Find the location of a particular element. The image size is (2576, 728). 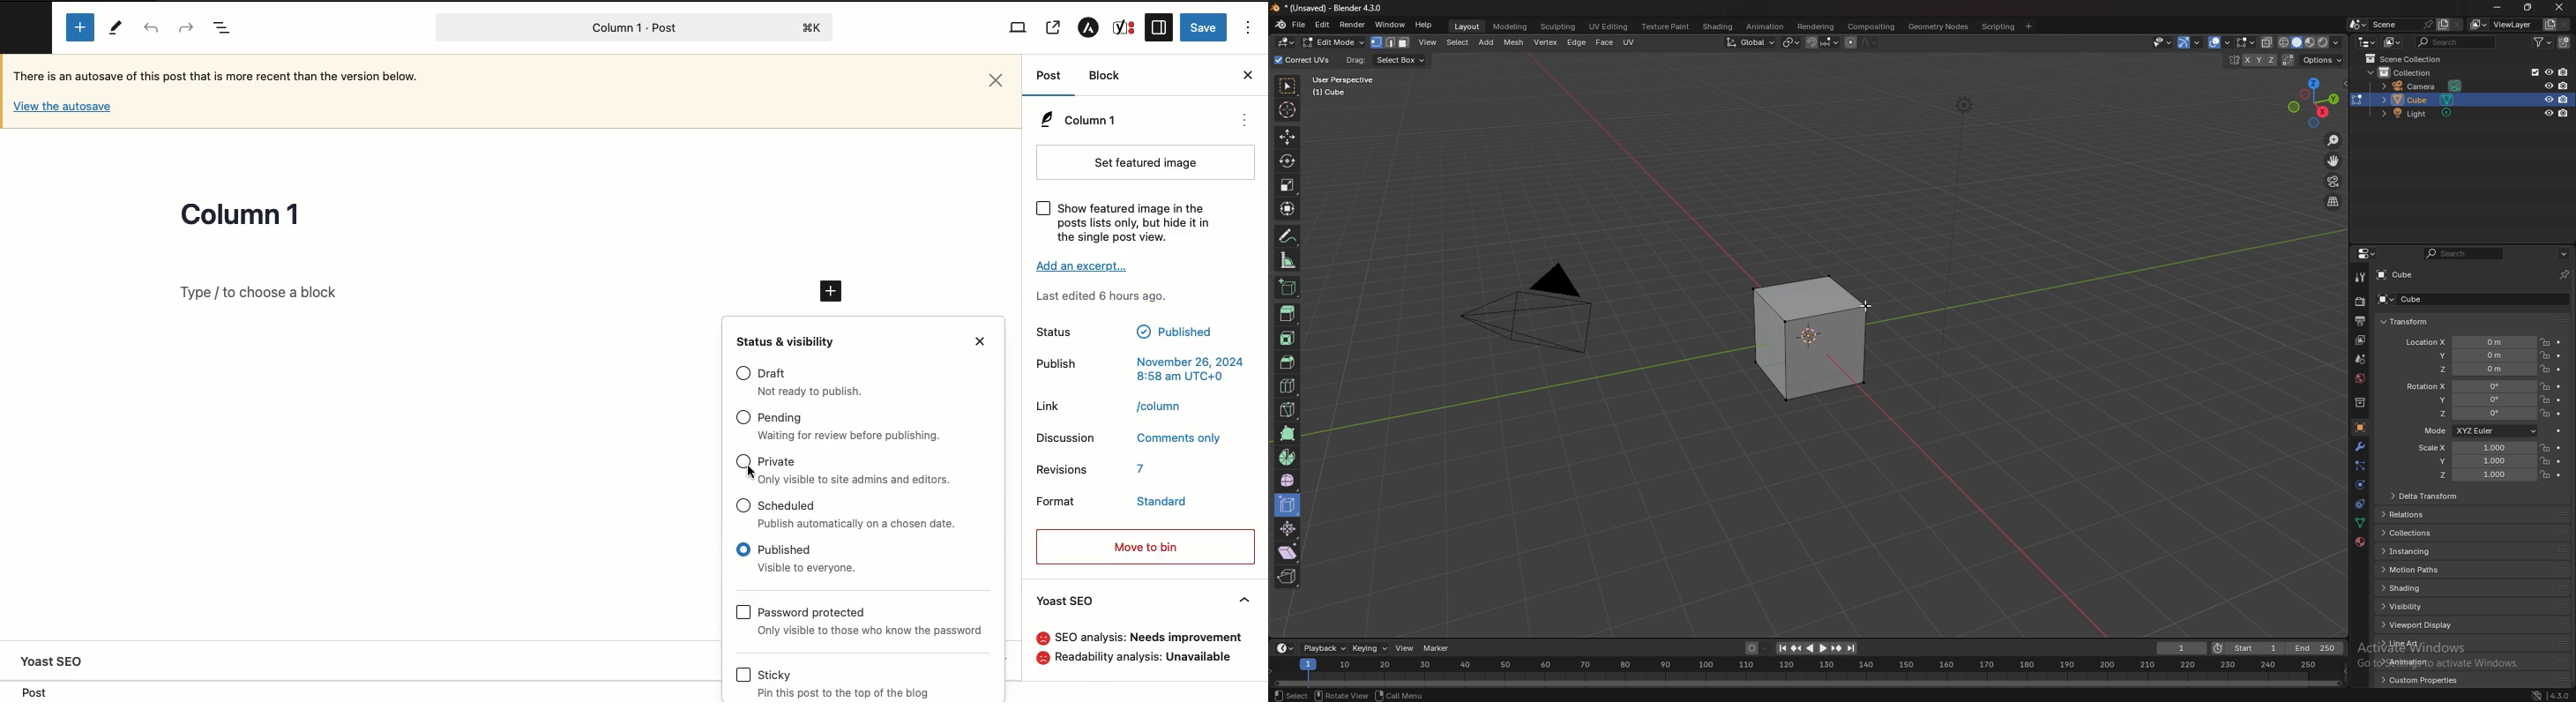

Yoast SEO is located at coordinates (57, 661).